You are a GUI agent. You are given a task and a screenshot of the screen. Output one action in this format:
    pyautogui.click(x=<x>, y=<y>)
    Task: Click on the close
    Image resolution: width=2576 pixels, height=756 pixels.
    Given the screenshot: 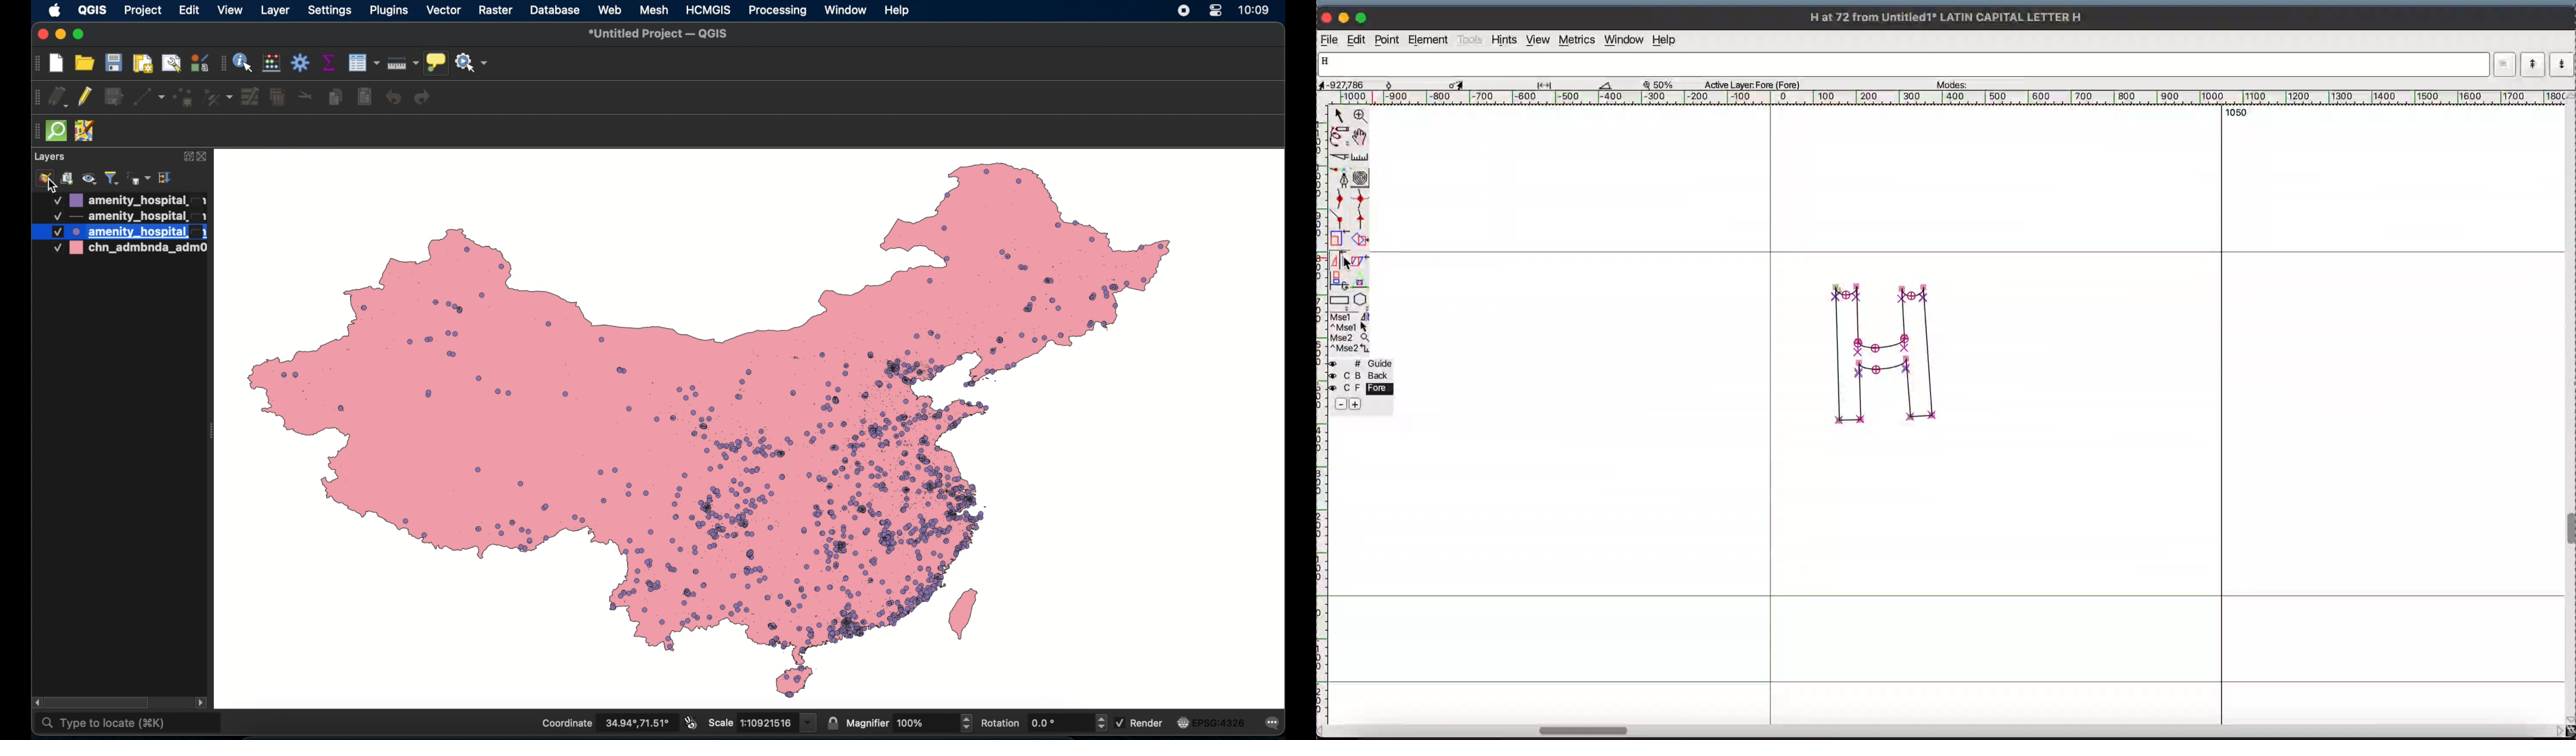 What is the action you would take?
    pyautogui.click(x=1326, y=16)
    